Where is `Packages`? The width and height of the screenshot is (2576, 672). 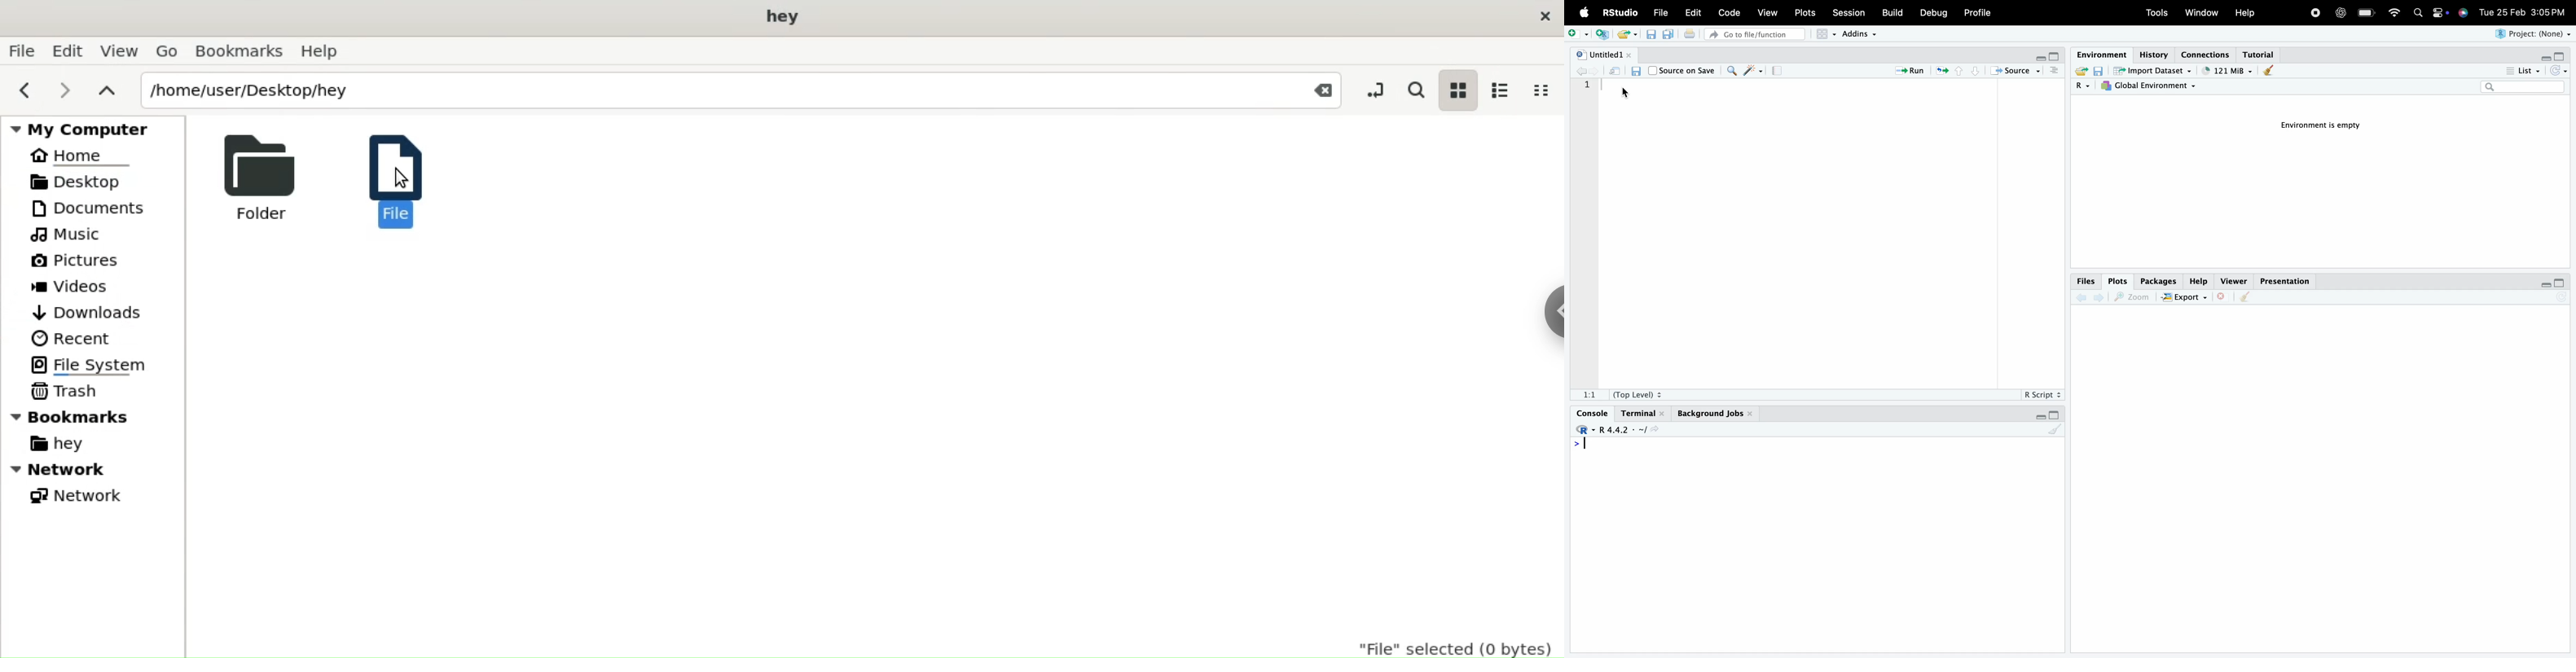 Packages is located at coordinates (2159, 281).